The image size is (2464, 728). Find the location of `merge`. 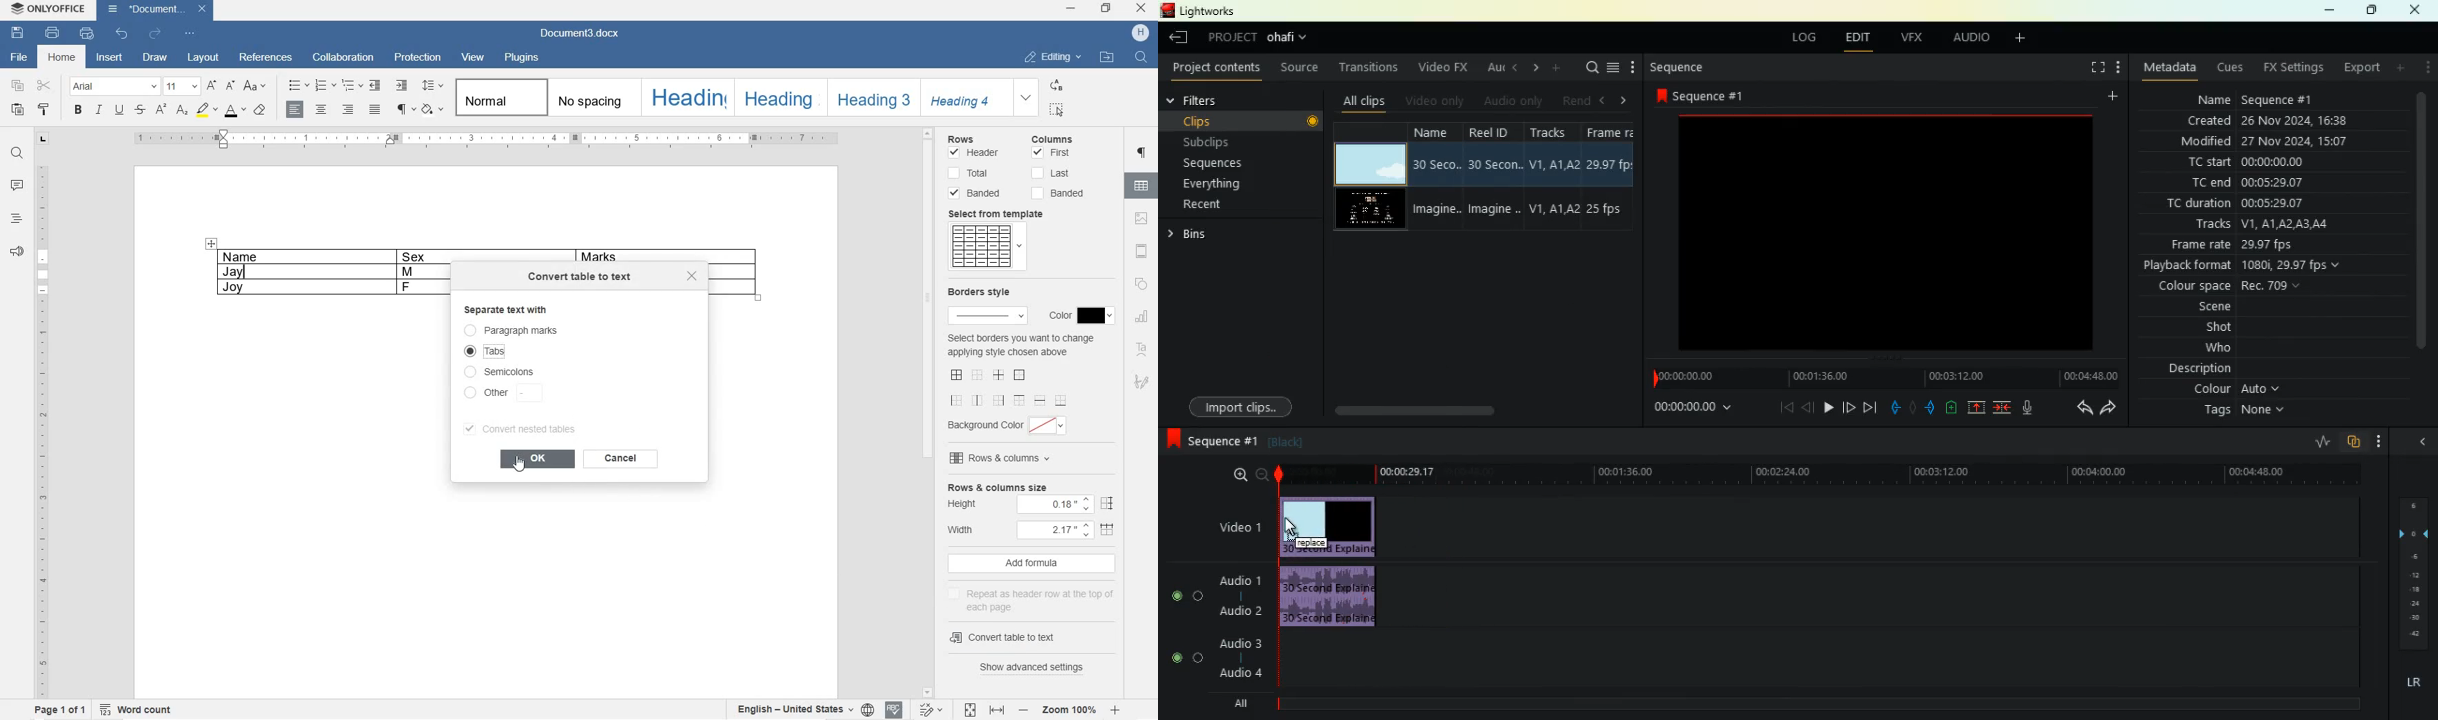

merge is located at coordinates (2004, 408).